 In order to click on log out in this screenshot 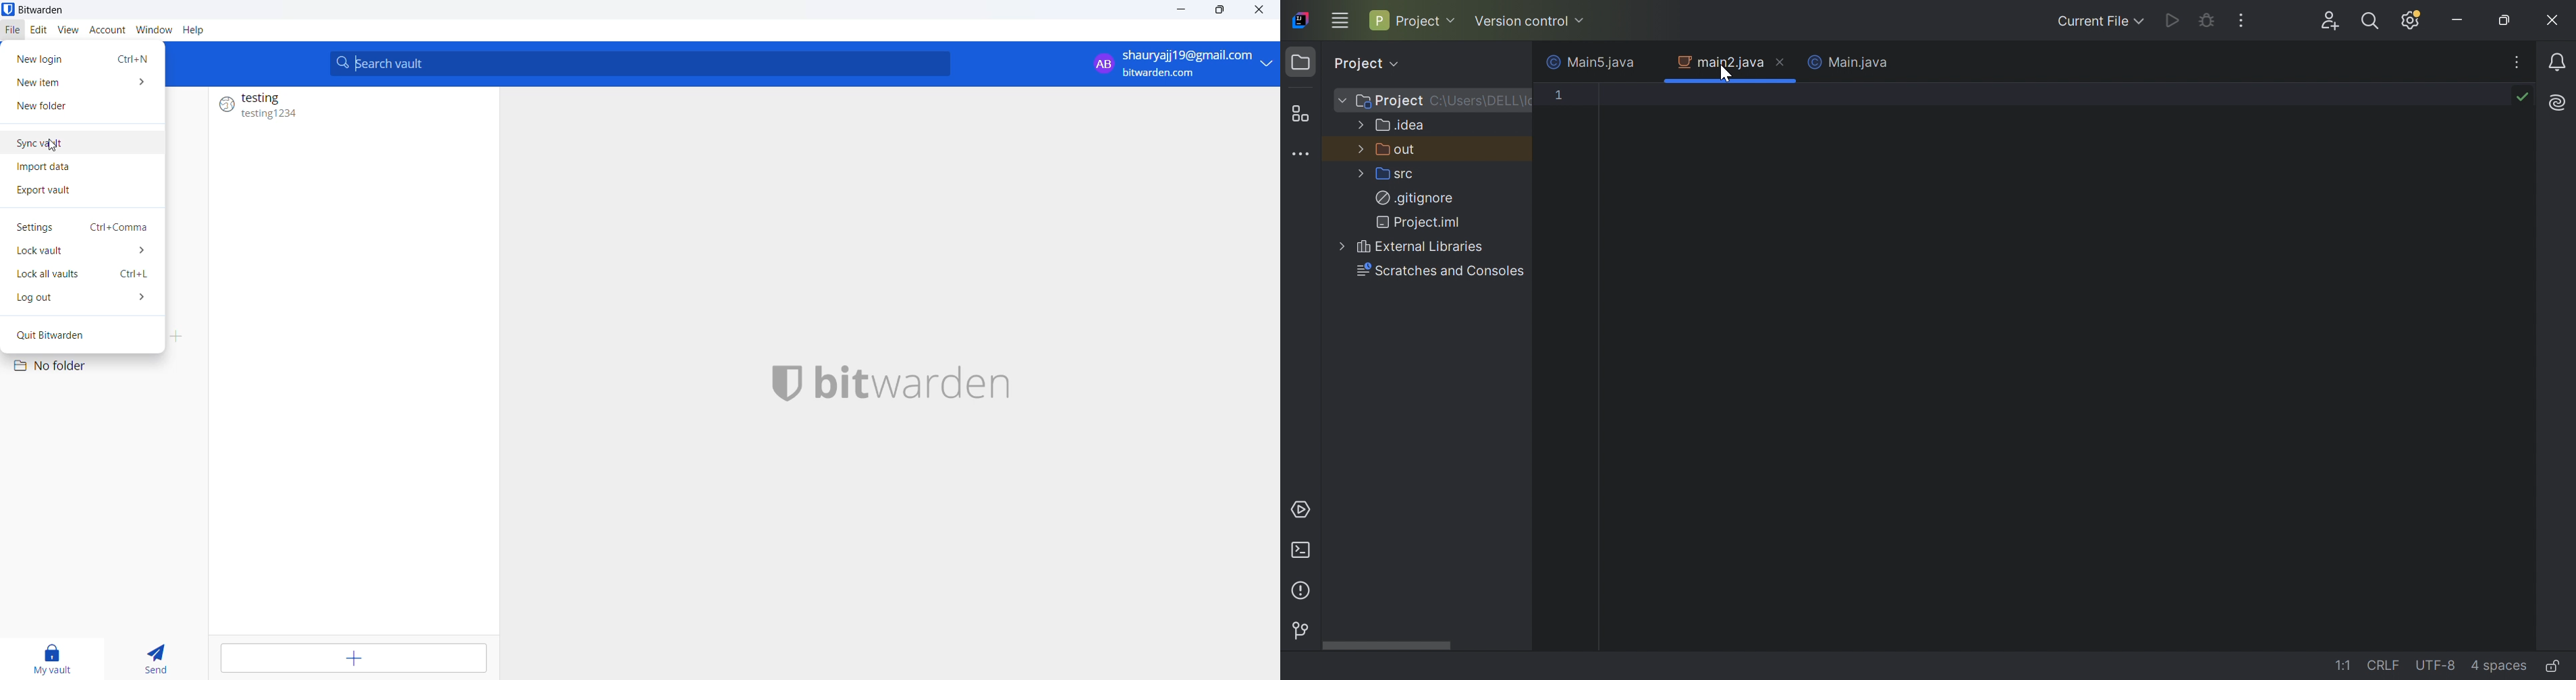, I will do `click(90, 301)`.